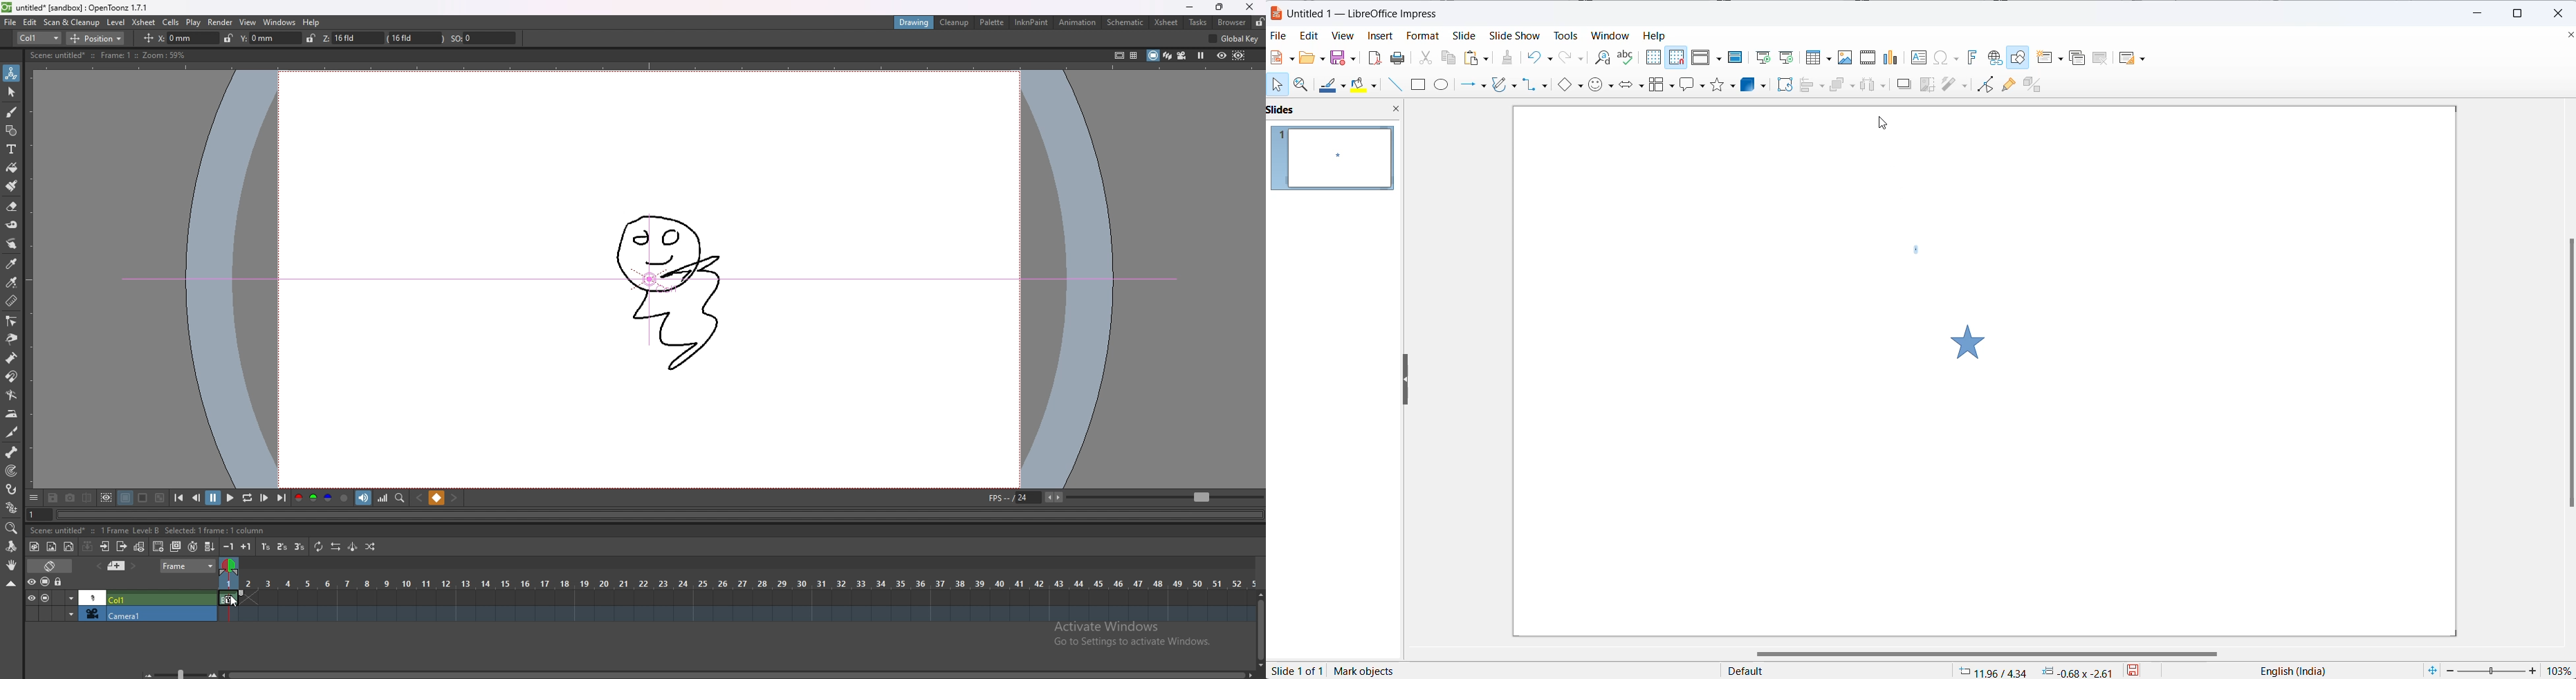 The image size is (2576, 700). I want to click on previous key, so click(421, 498).